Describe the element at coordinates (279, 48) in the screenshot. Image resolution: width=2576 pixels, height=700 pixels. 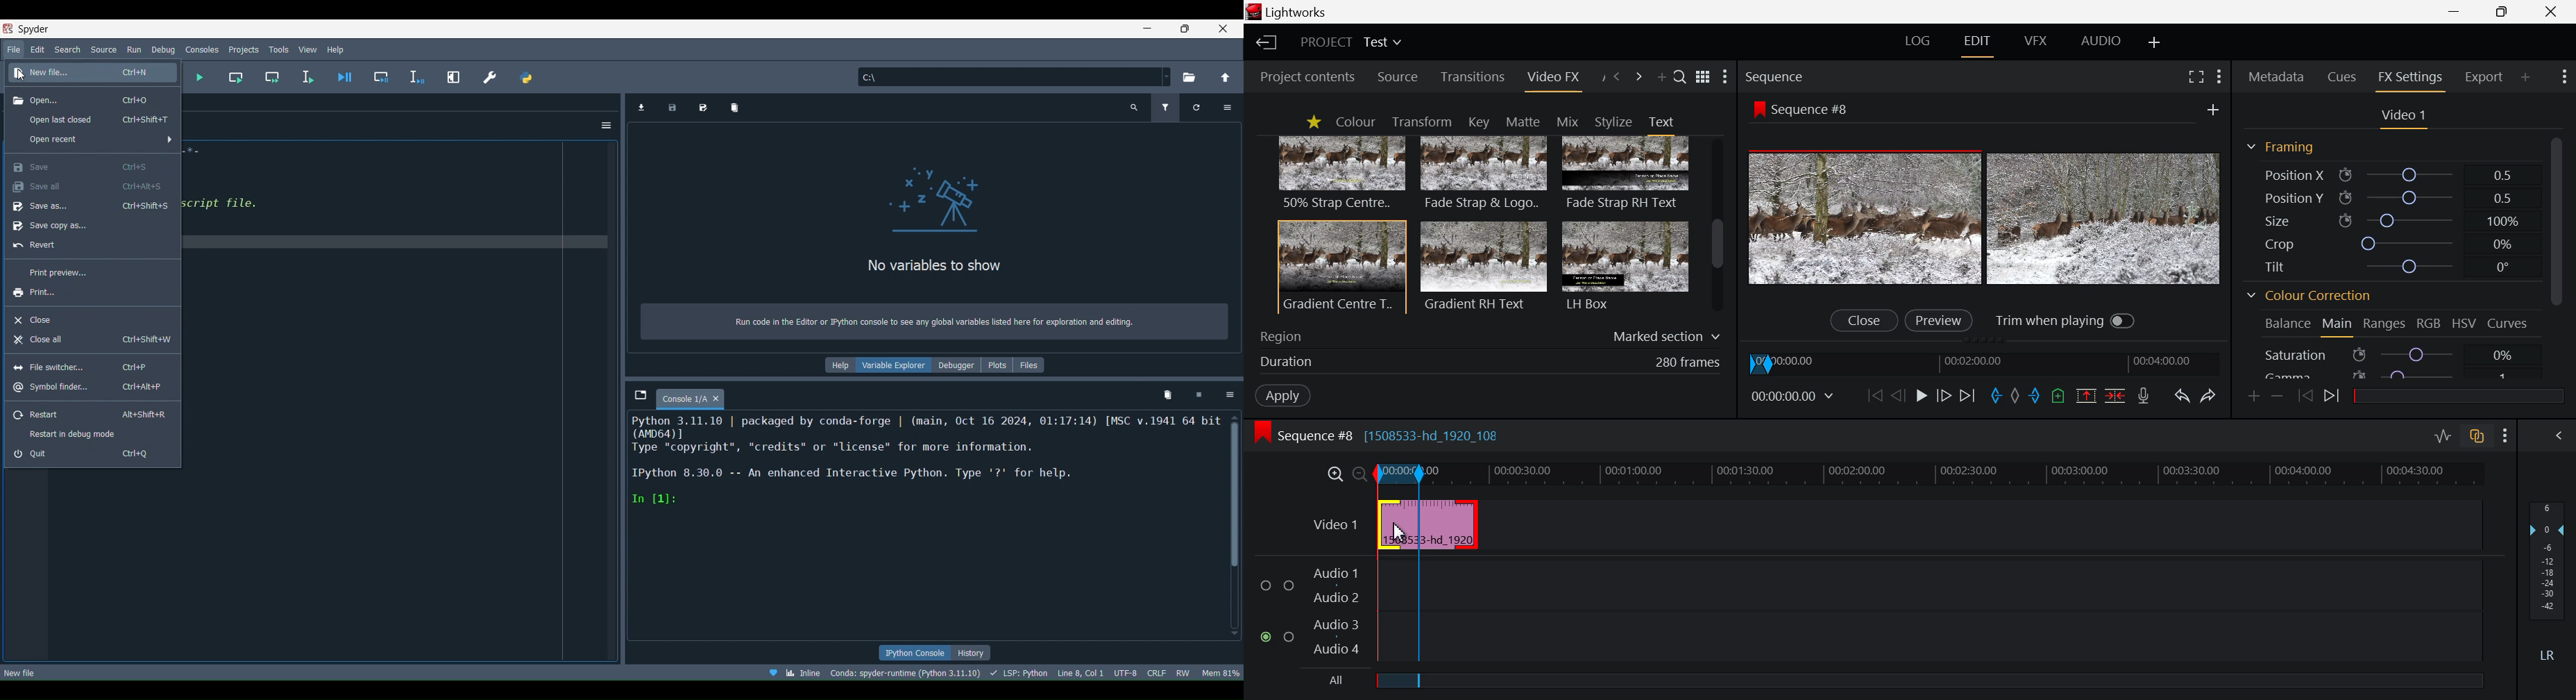
I see `Tools` at that location.